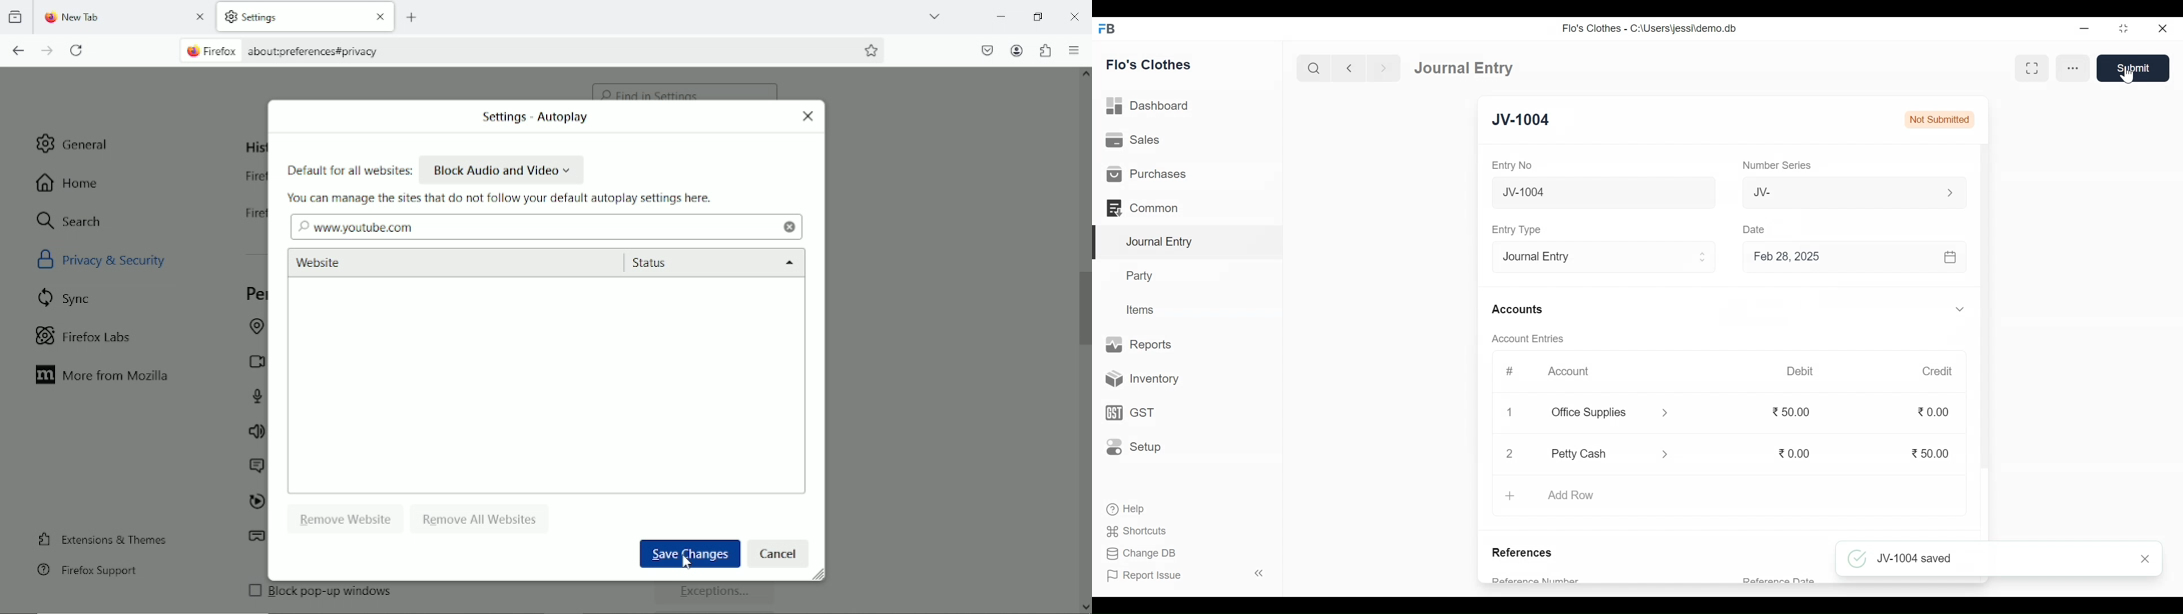 This screenshot has width=2184, height=616. I want to click on JV-1004, so click(1520, 121).